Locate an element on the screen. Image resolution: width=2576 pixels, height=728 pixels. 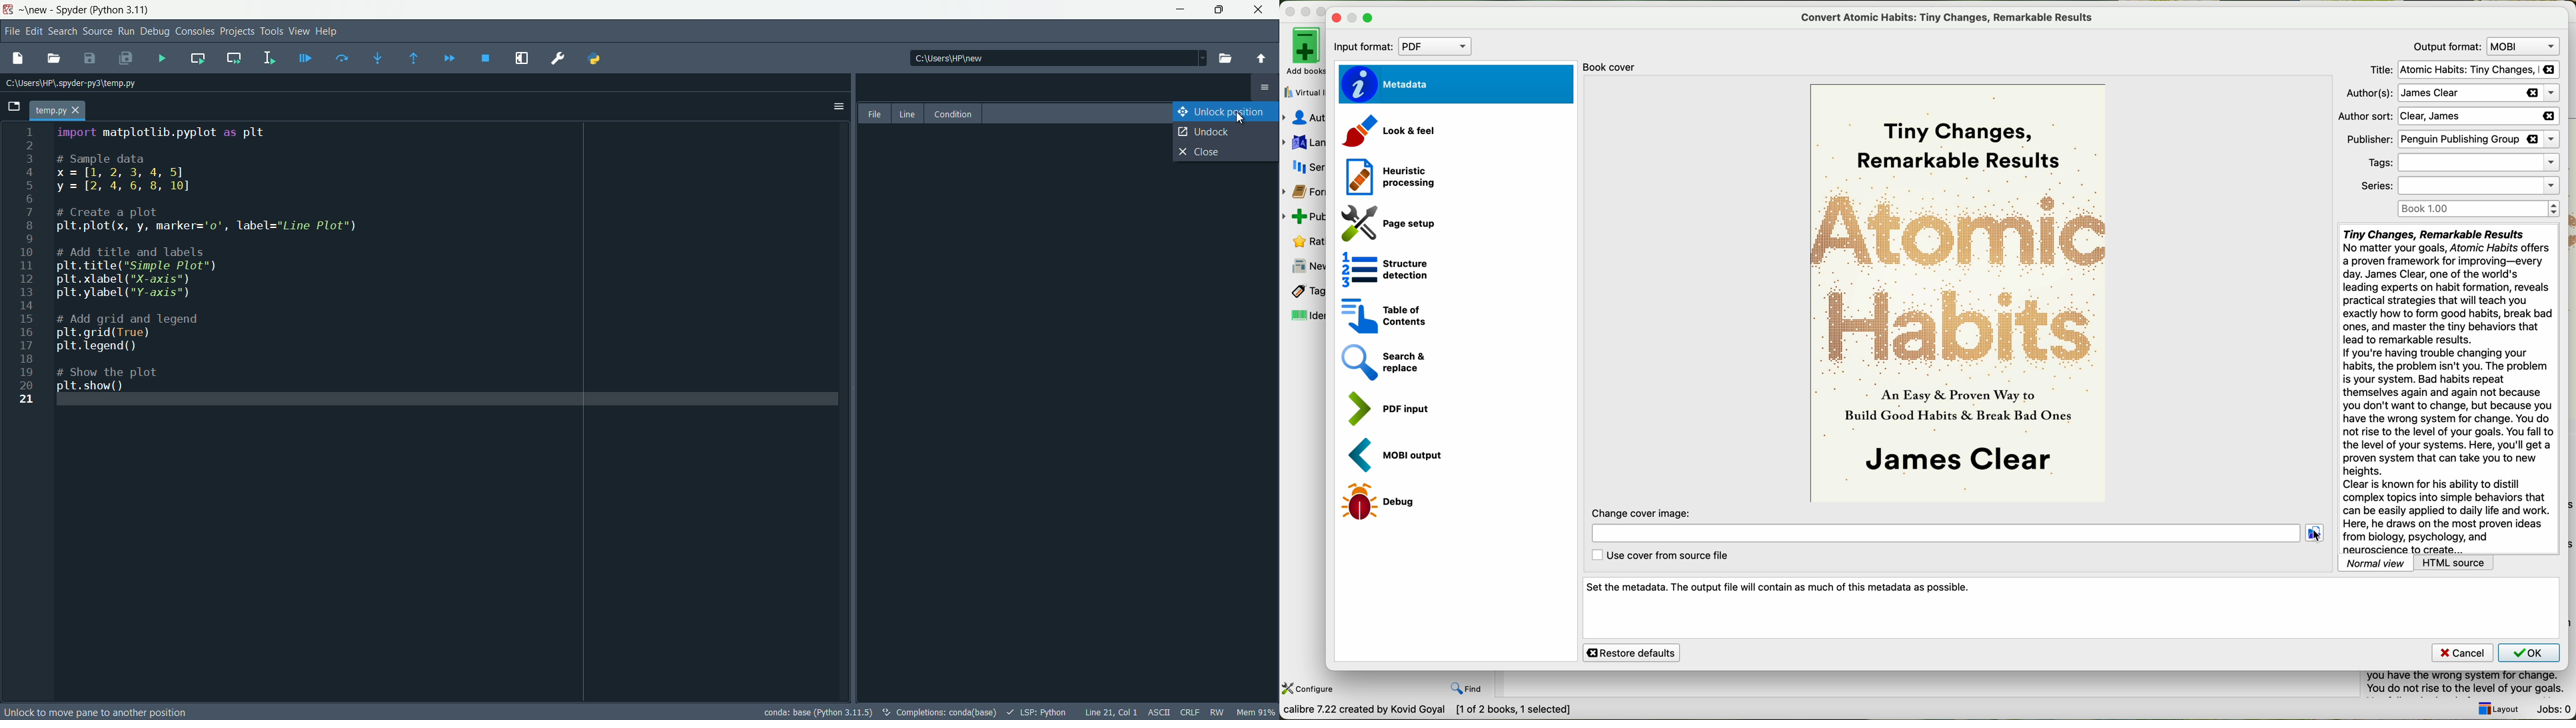
menu is located at coordinates (1265, 90).